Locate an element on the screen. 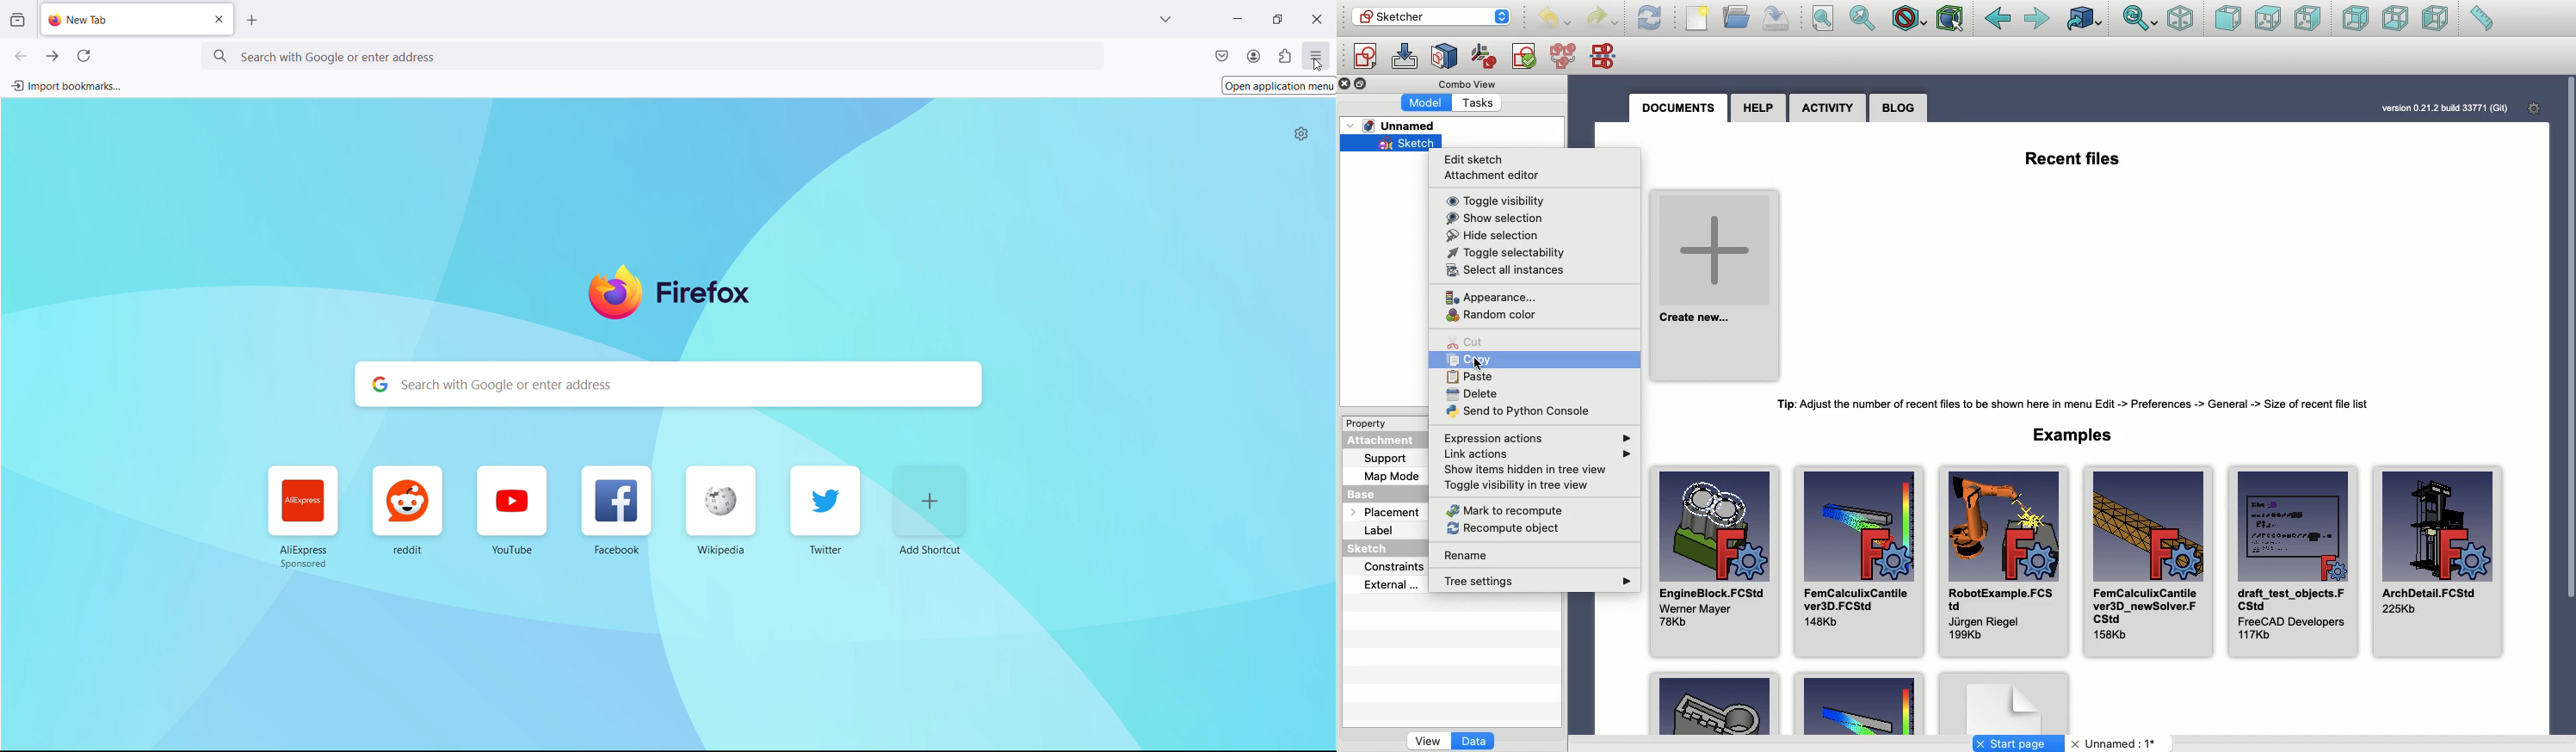  Blog is located at coordinates (1900, 108).